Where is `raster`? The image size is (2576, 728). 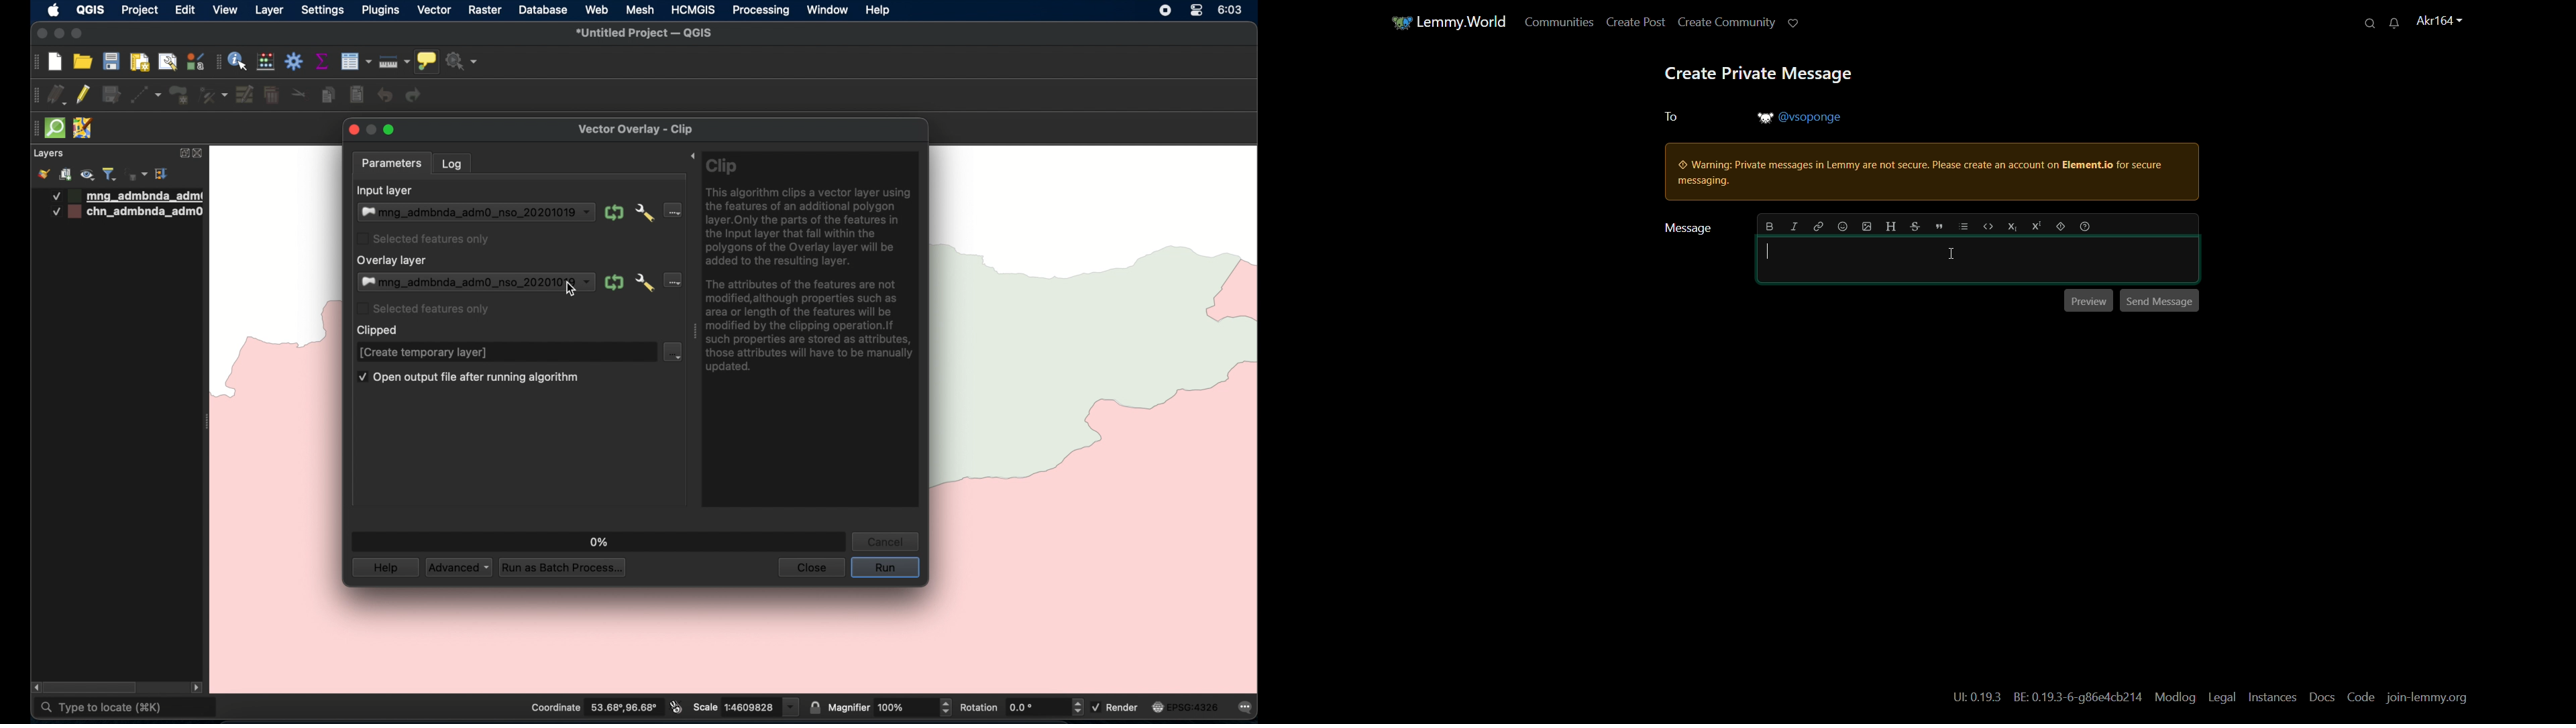 raster is located at coordinates (484, 11).